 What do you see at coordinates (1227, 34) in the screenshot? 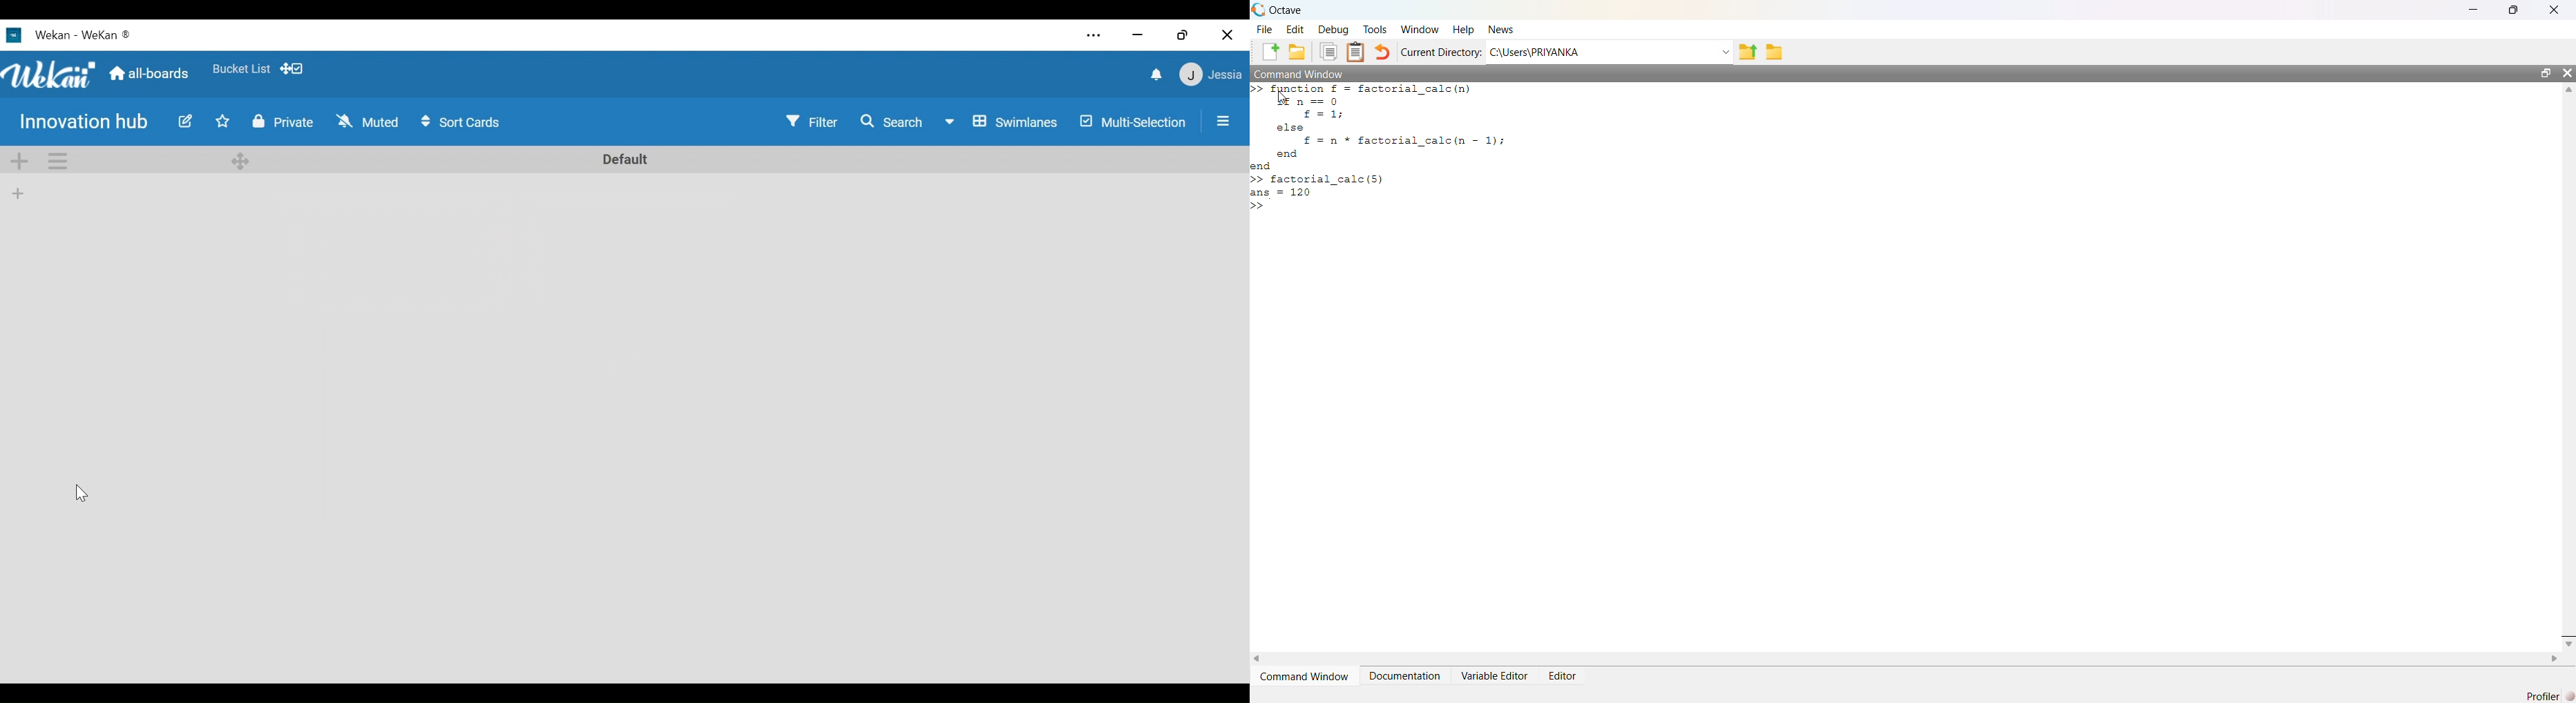
I see `Close` at bounding box center [1227, 34].